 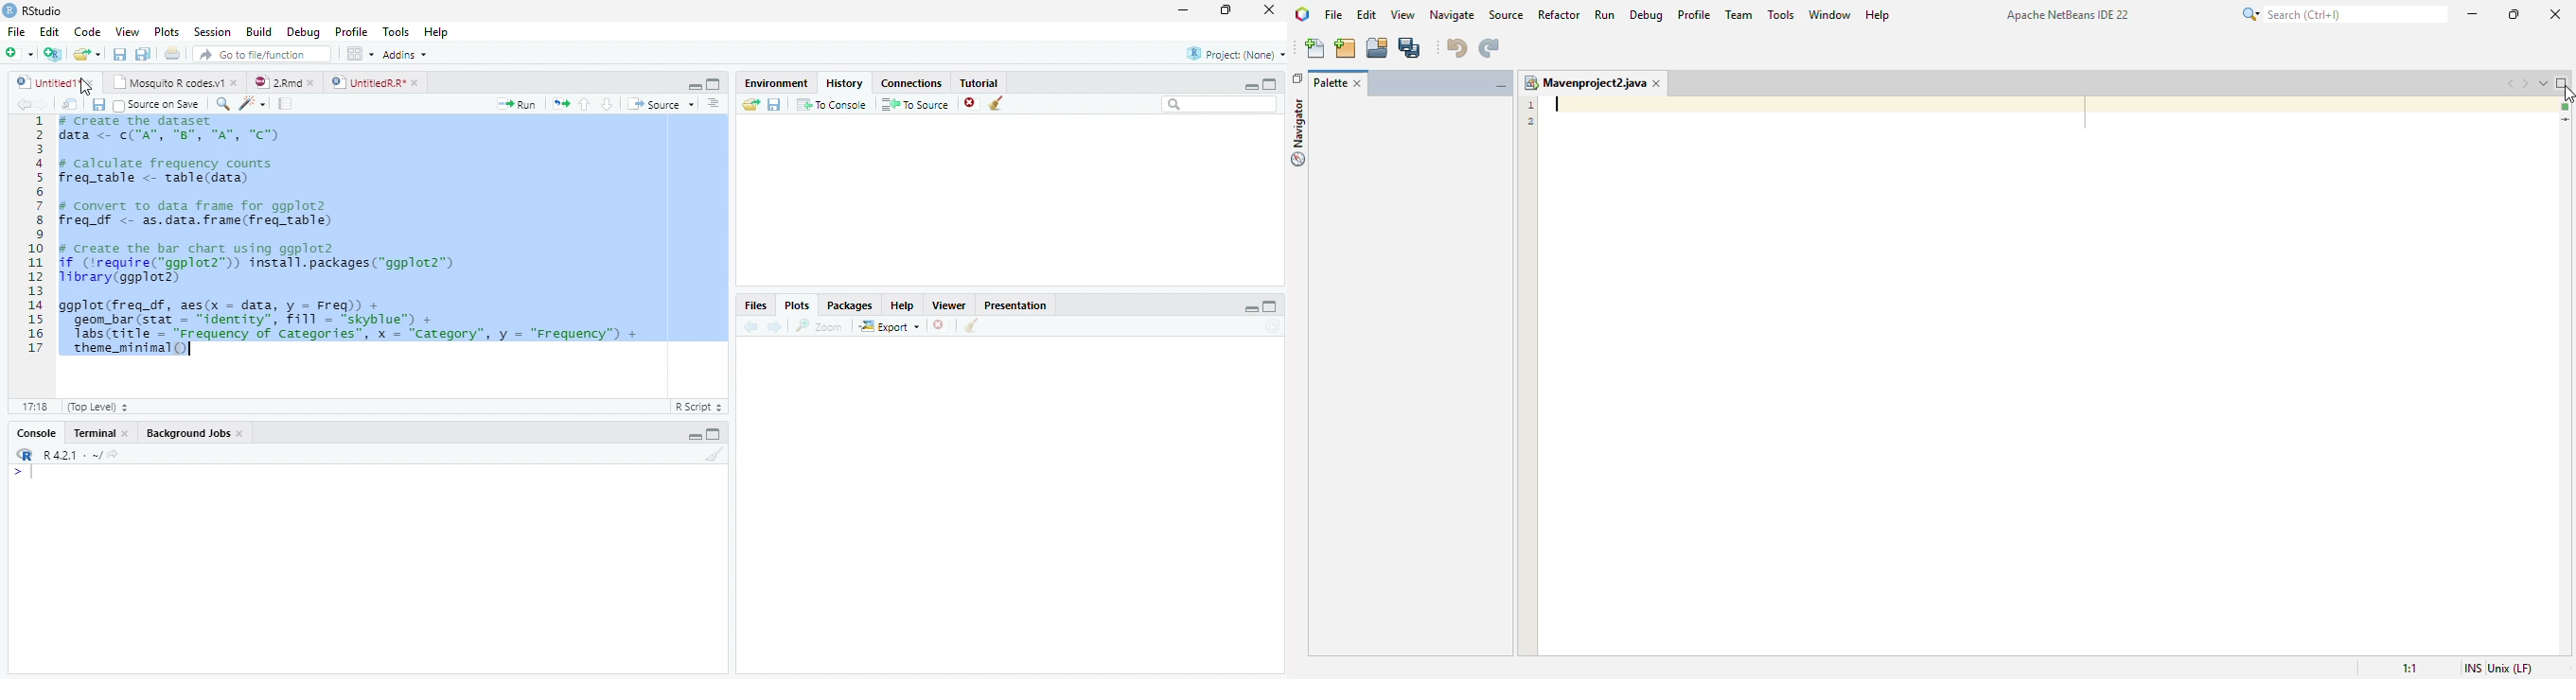 I want to click on Export, so click(x=888, y=326).